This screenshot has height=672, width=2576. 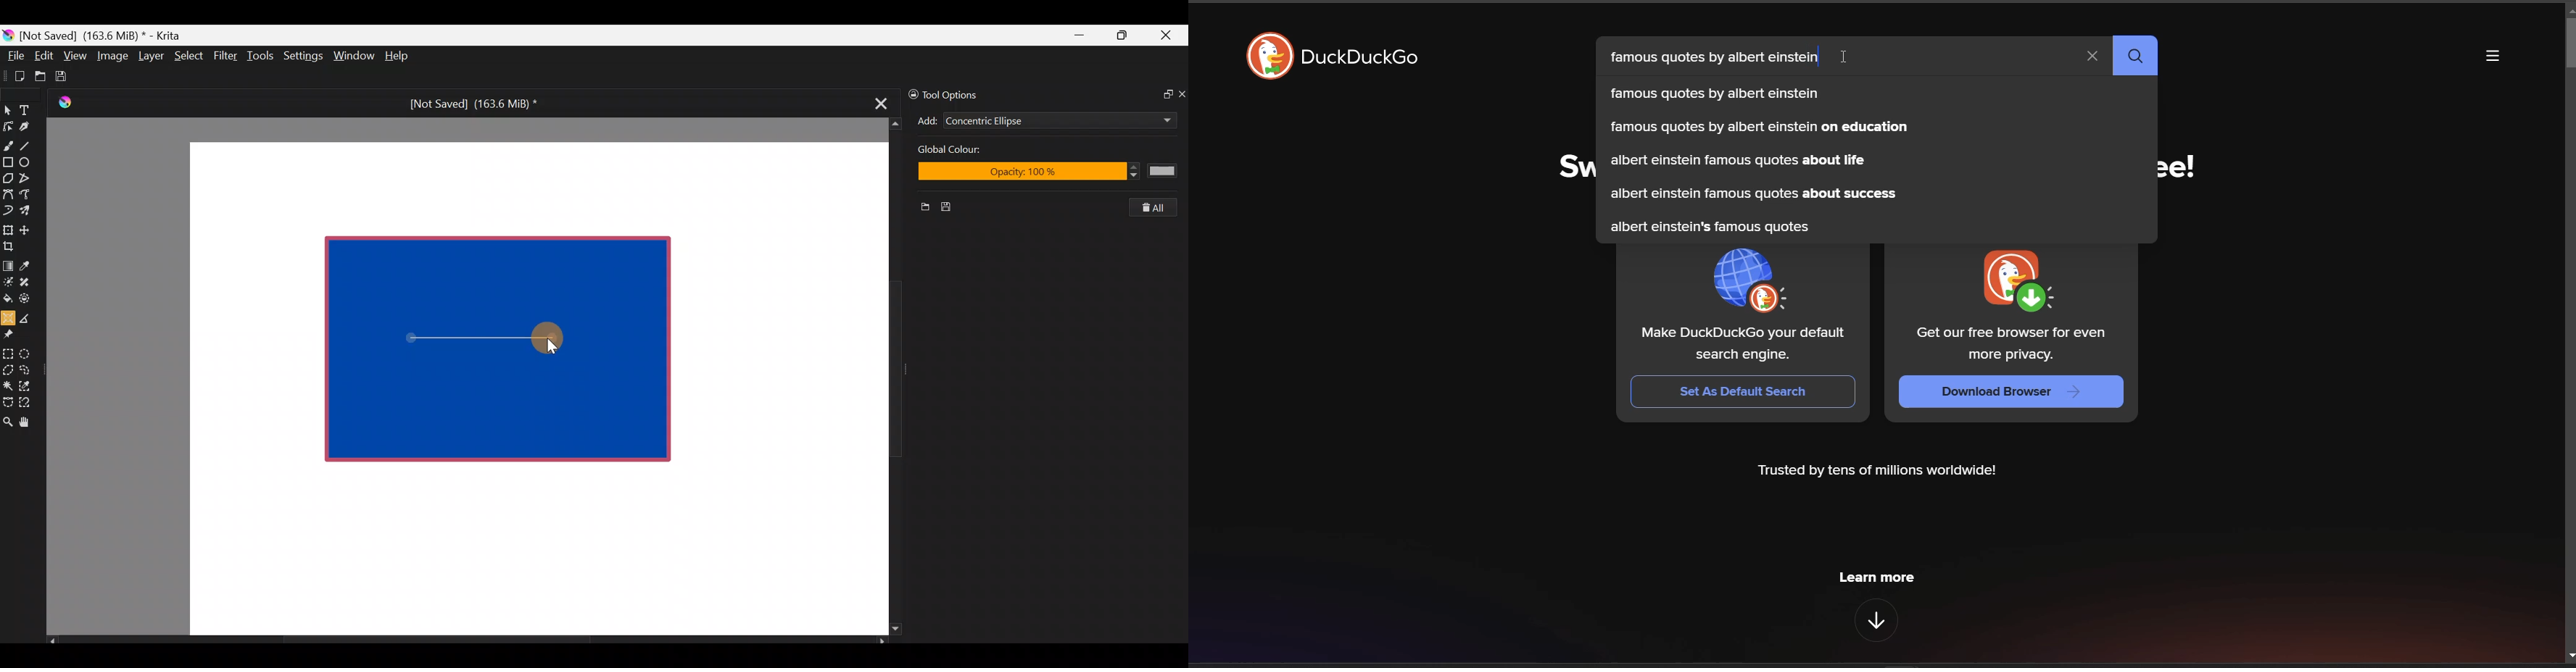 What do you see at coordinates (2567, 46) in the screenshot?
I see `vertical scroll bar` at bounding box center [2567, 46].